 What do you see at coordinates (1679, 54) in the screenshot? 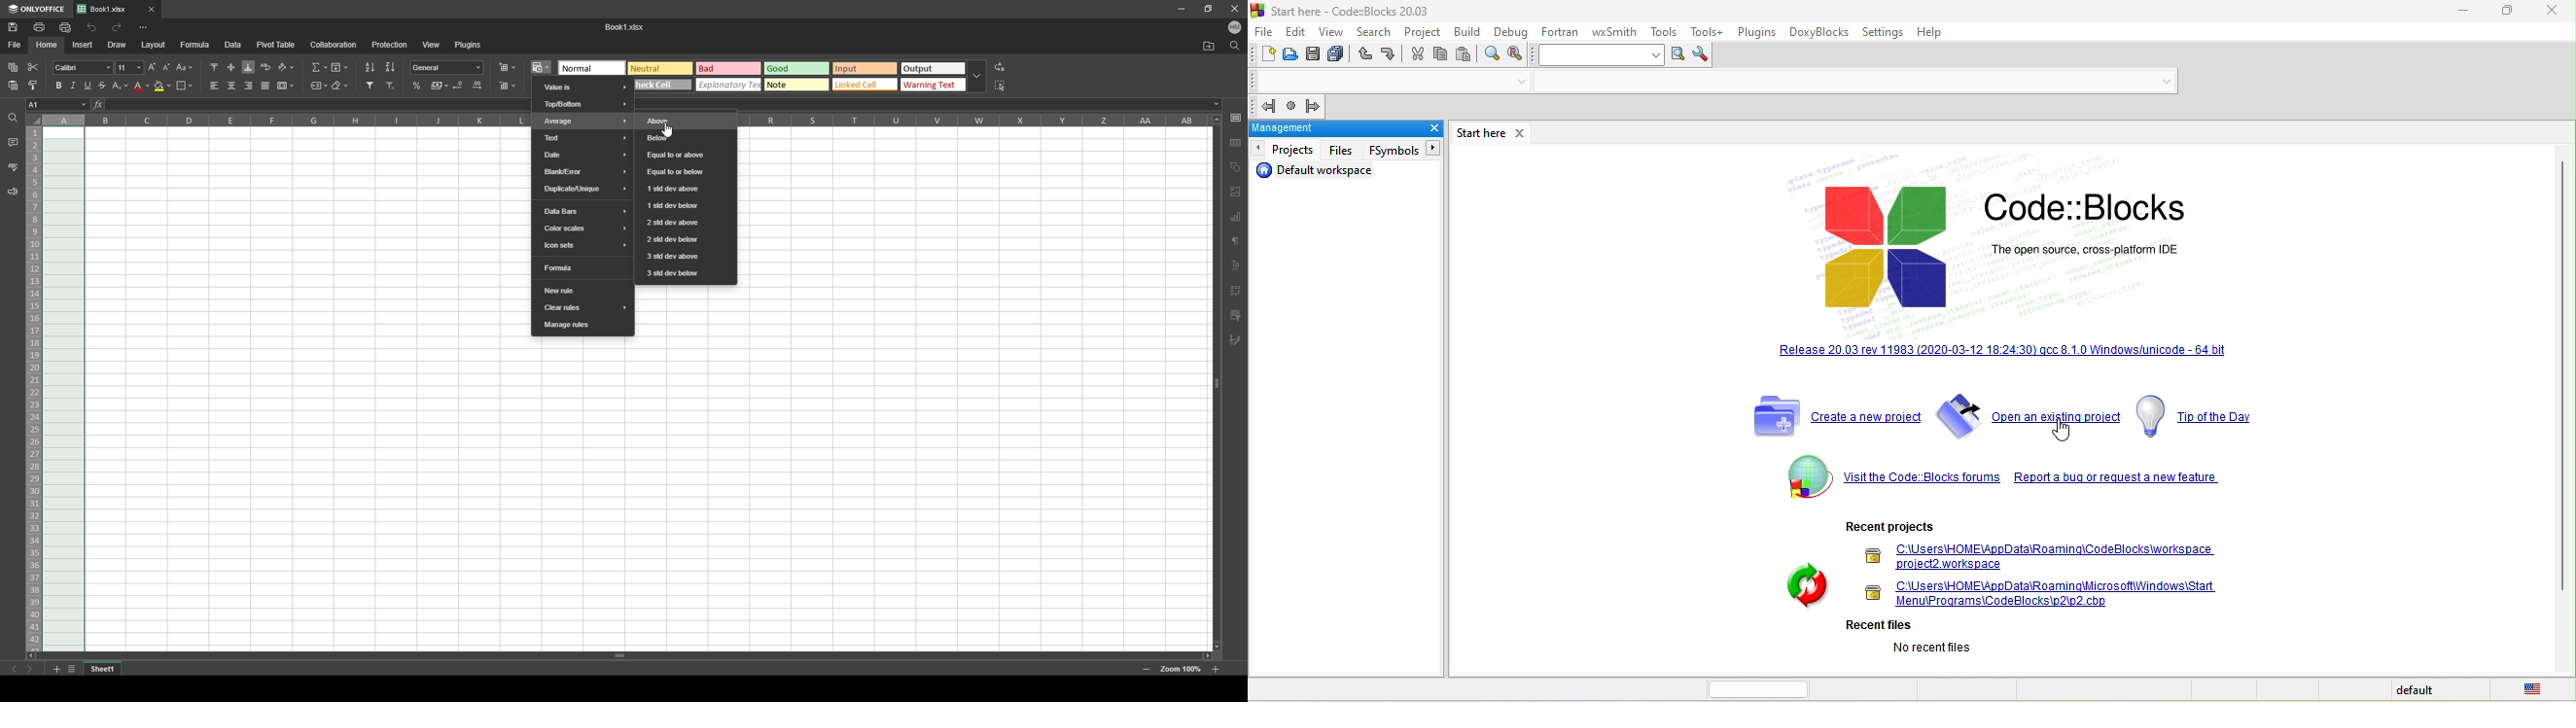
I see `run search` at bounding box center [1679, 54].